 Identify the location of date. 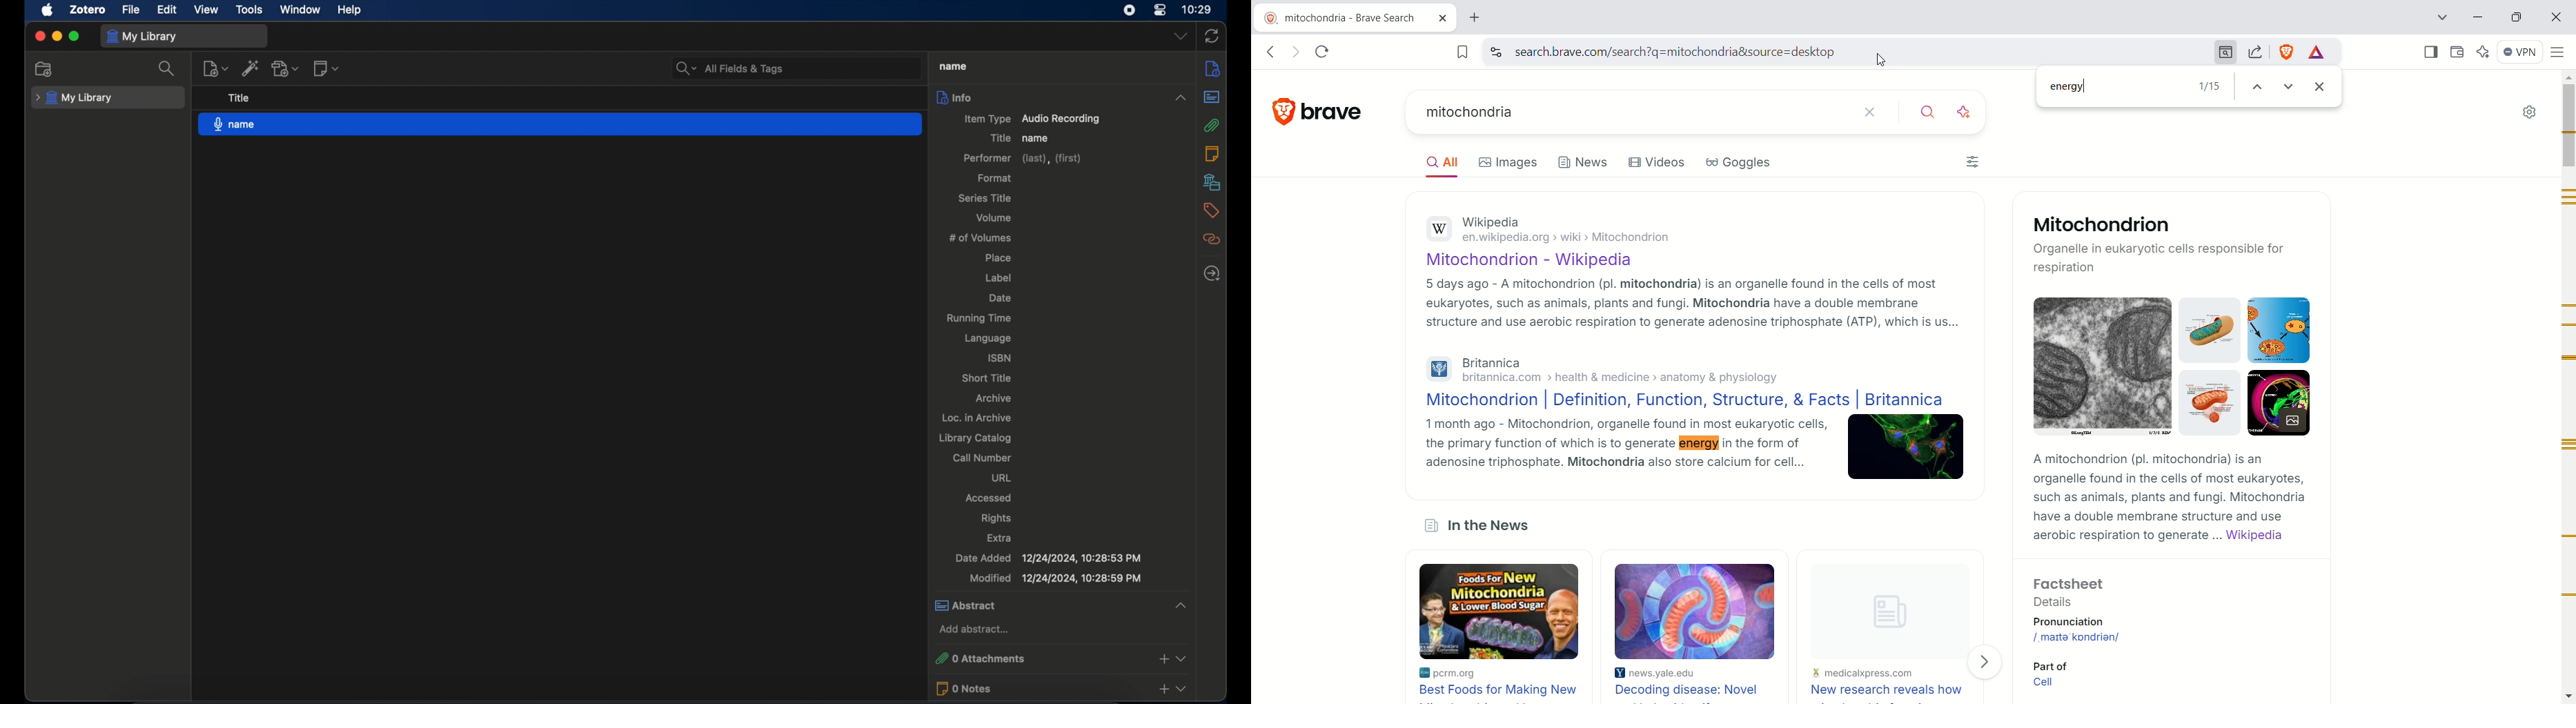
(1000, 298).